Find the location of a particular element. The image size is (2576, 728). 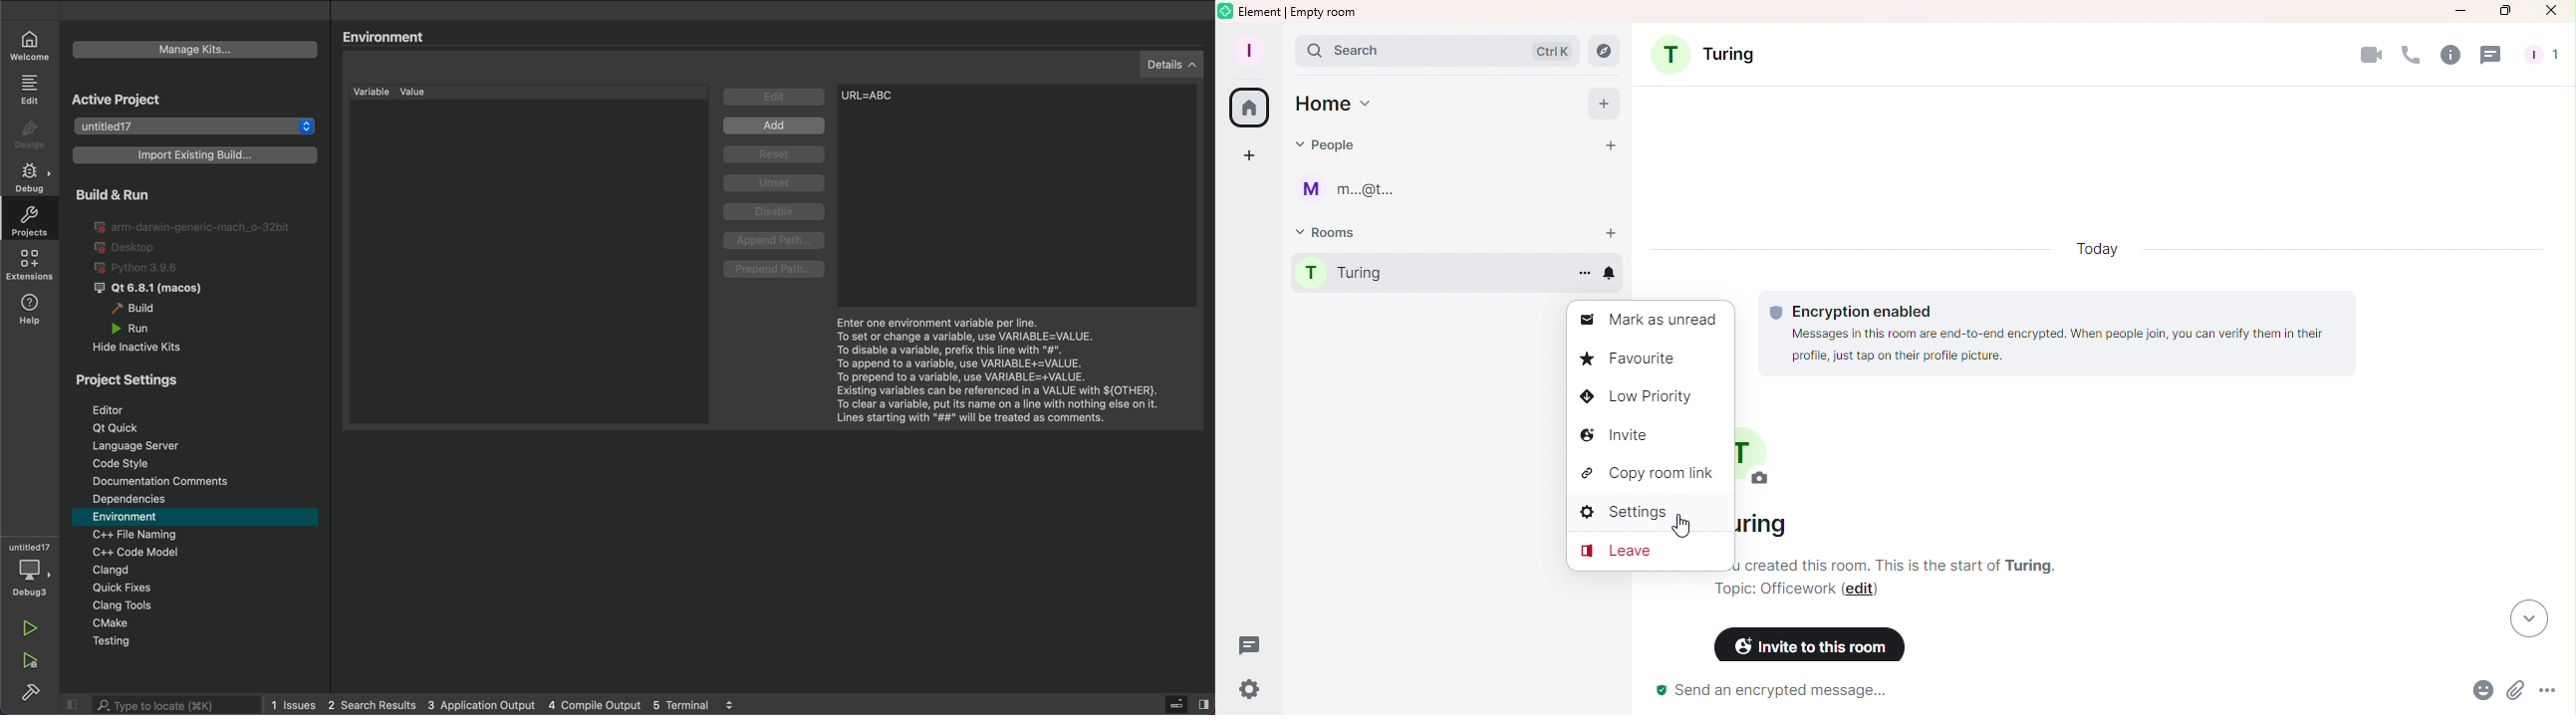

desktop is located at coordinates (128, 248).